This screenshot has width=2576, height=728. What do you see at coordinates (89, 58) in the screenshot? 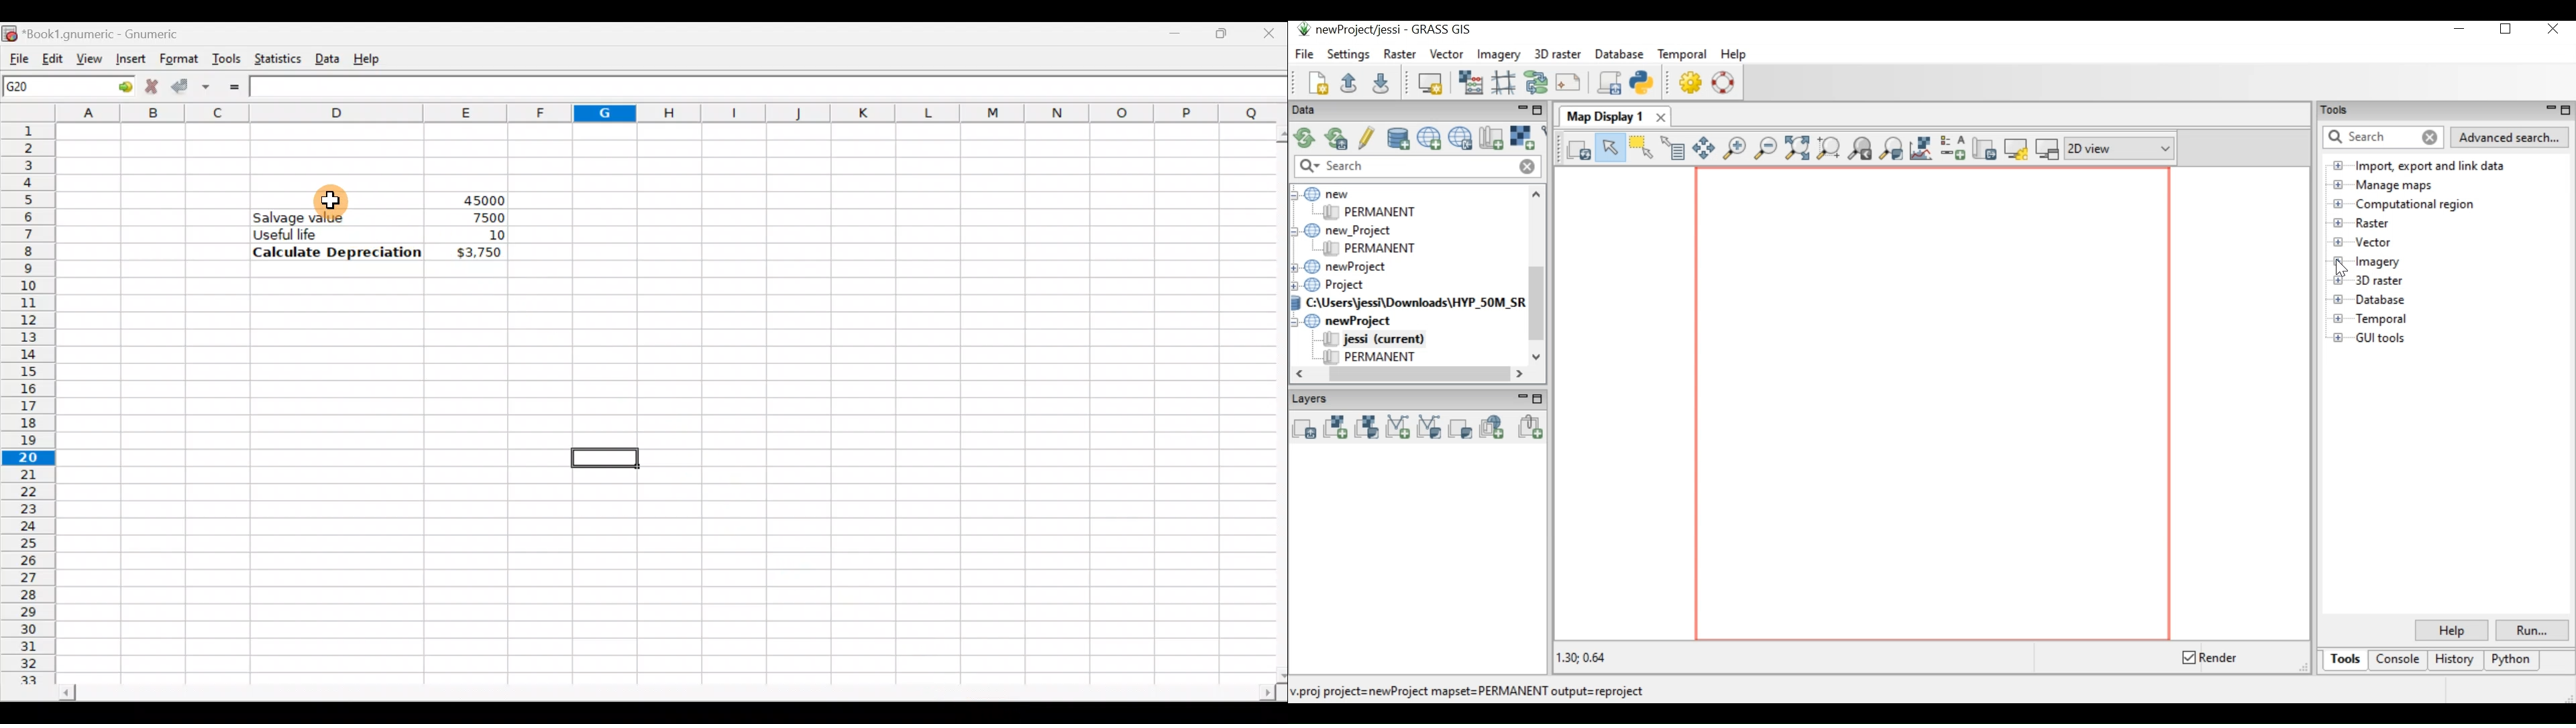
I see `View` at bounding box center [89, 58].